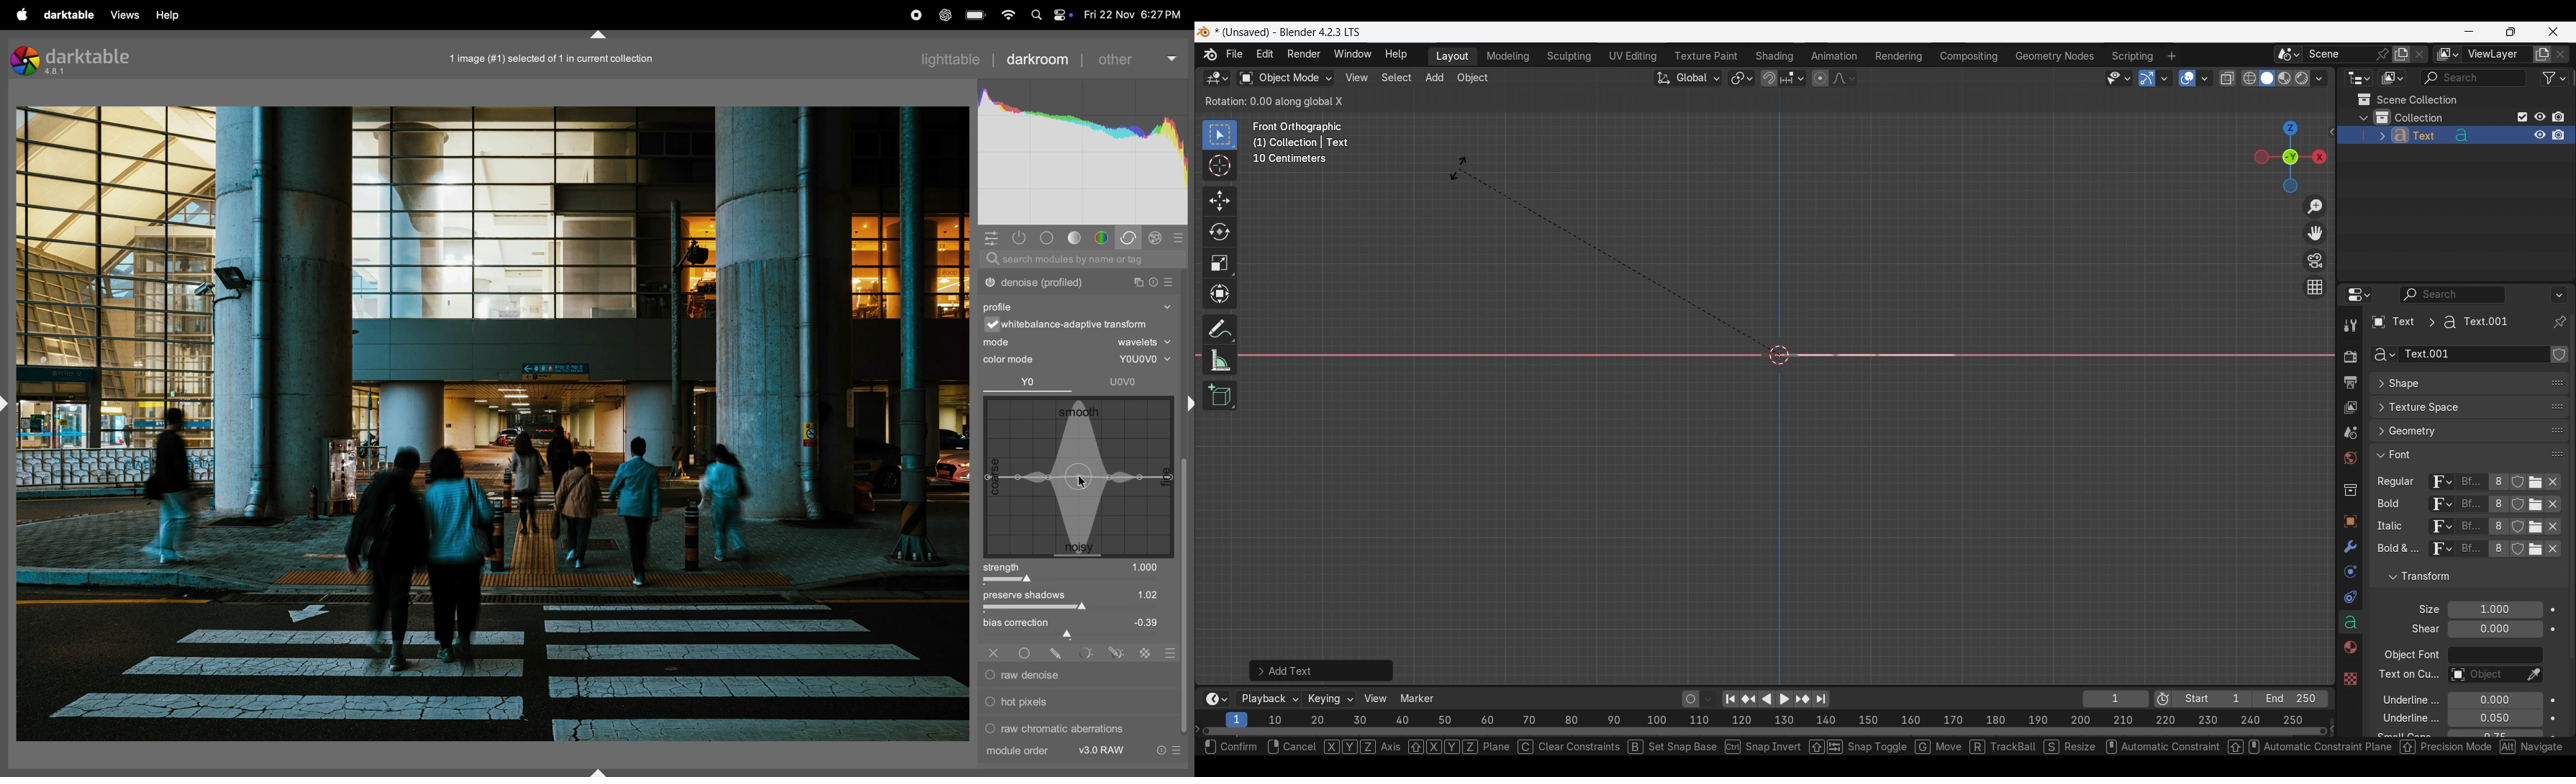 The height and width of the screenshot is (784, 2576). I want to click on Render menu, so click(1304, 55).